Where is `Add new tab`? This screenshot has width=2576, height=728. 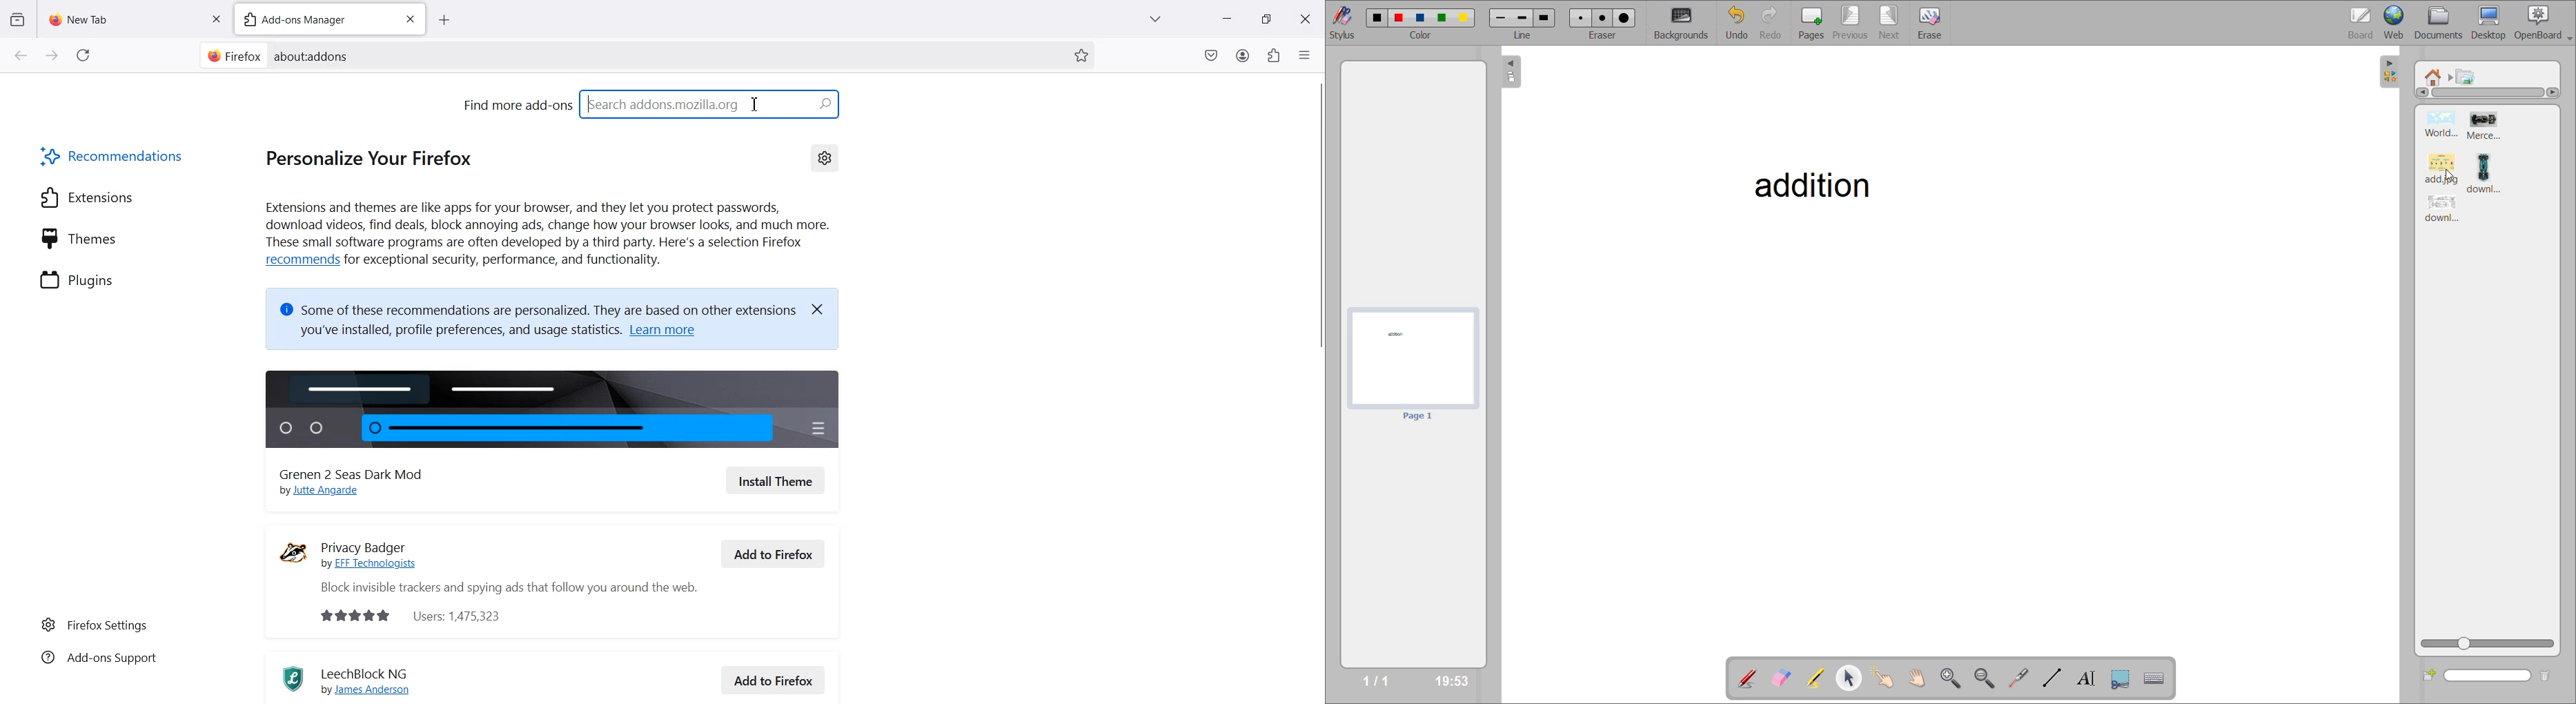
Add new tab is located at coordinates (444, 20).